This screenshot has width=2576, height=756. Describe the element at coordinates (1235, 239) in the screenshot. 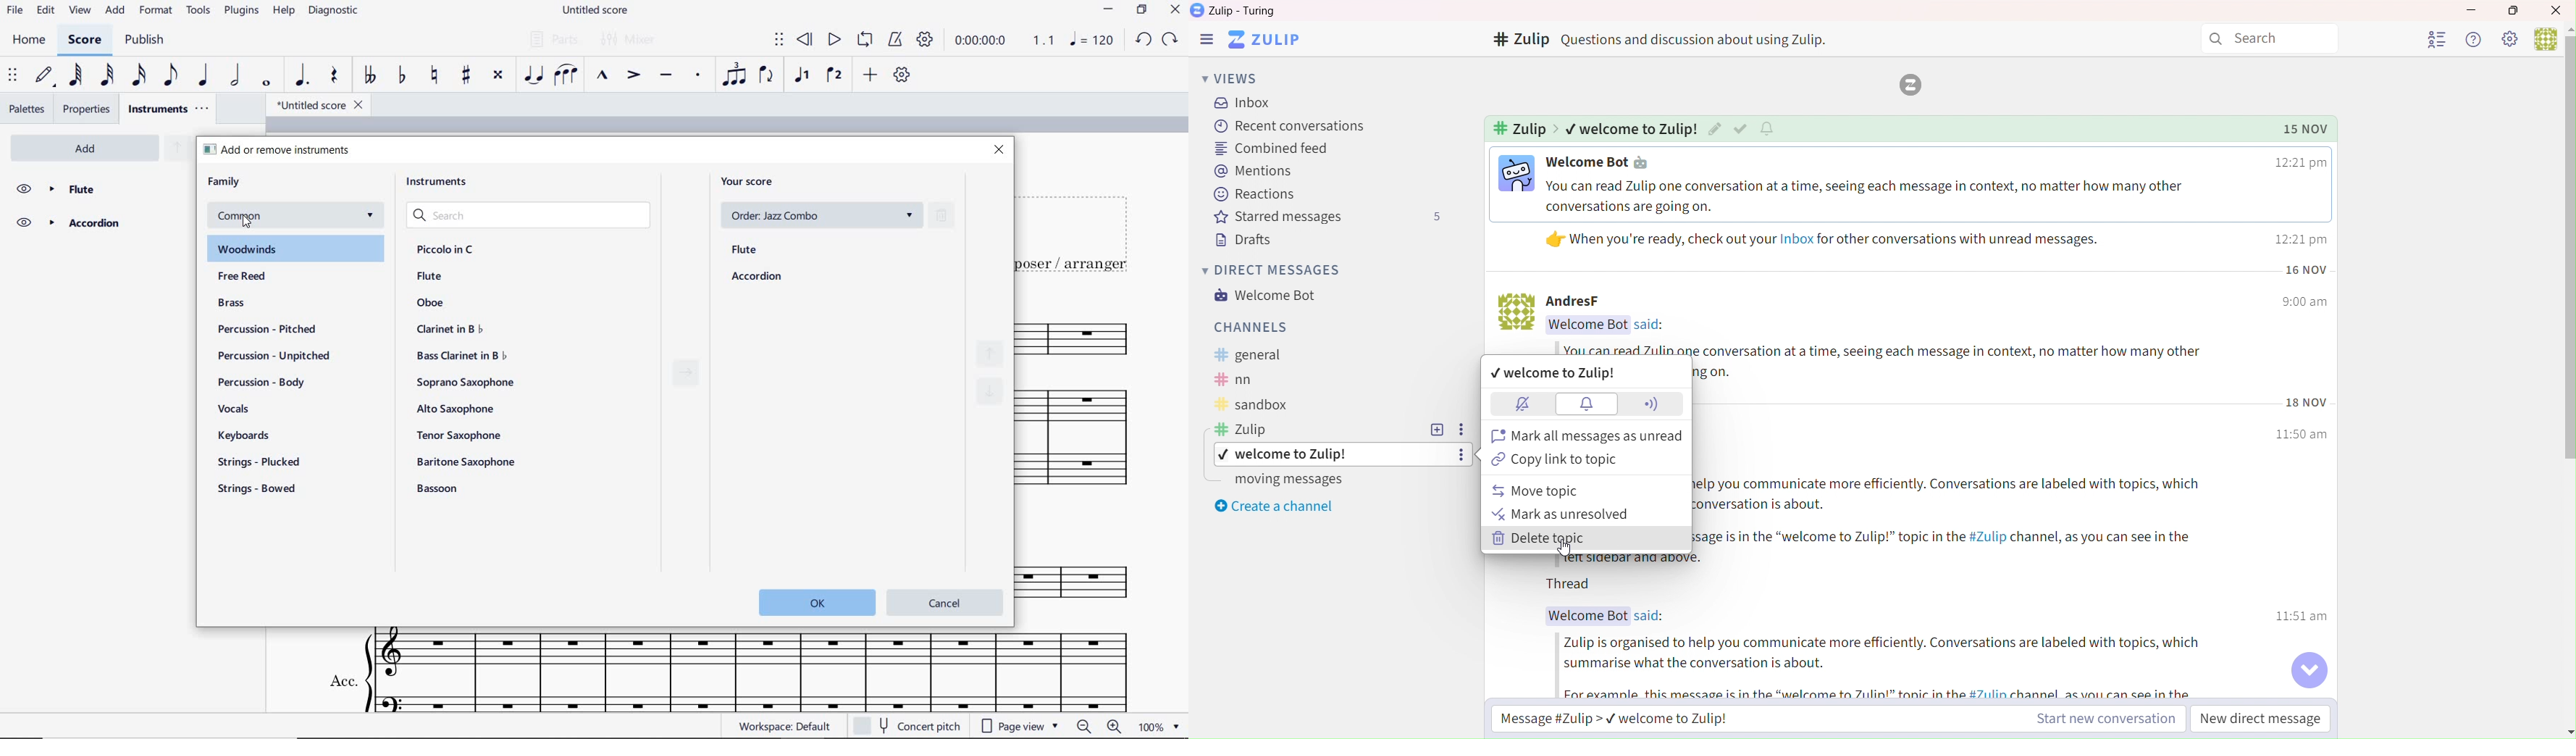

I see `Drafts` at that location.